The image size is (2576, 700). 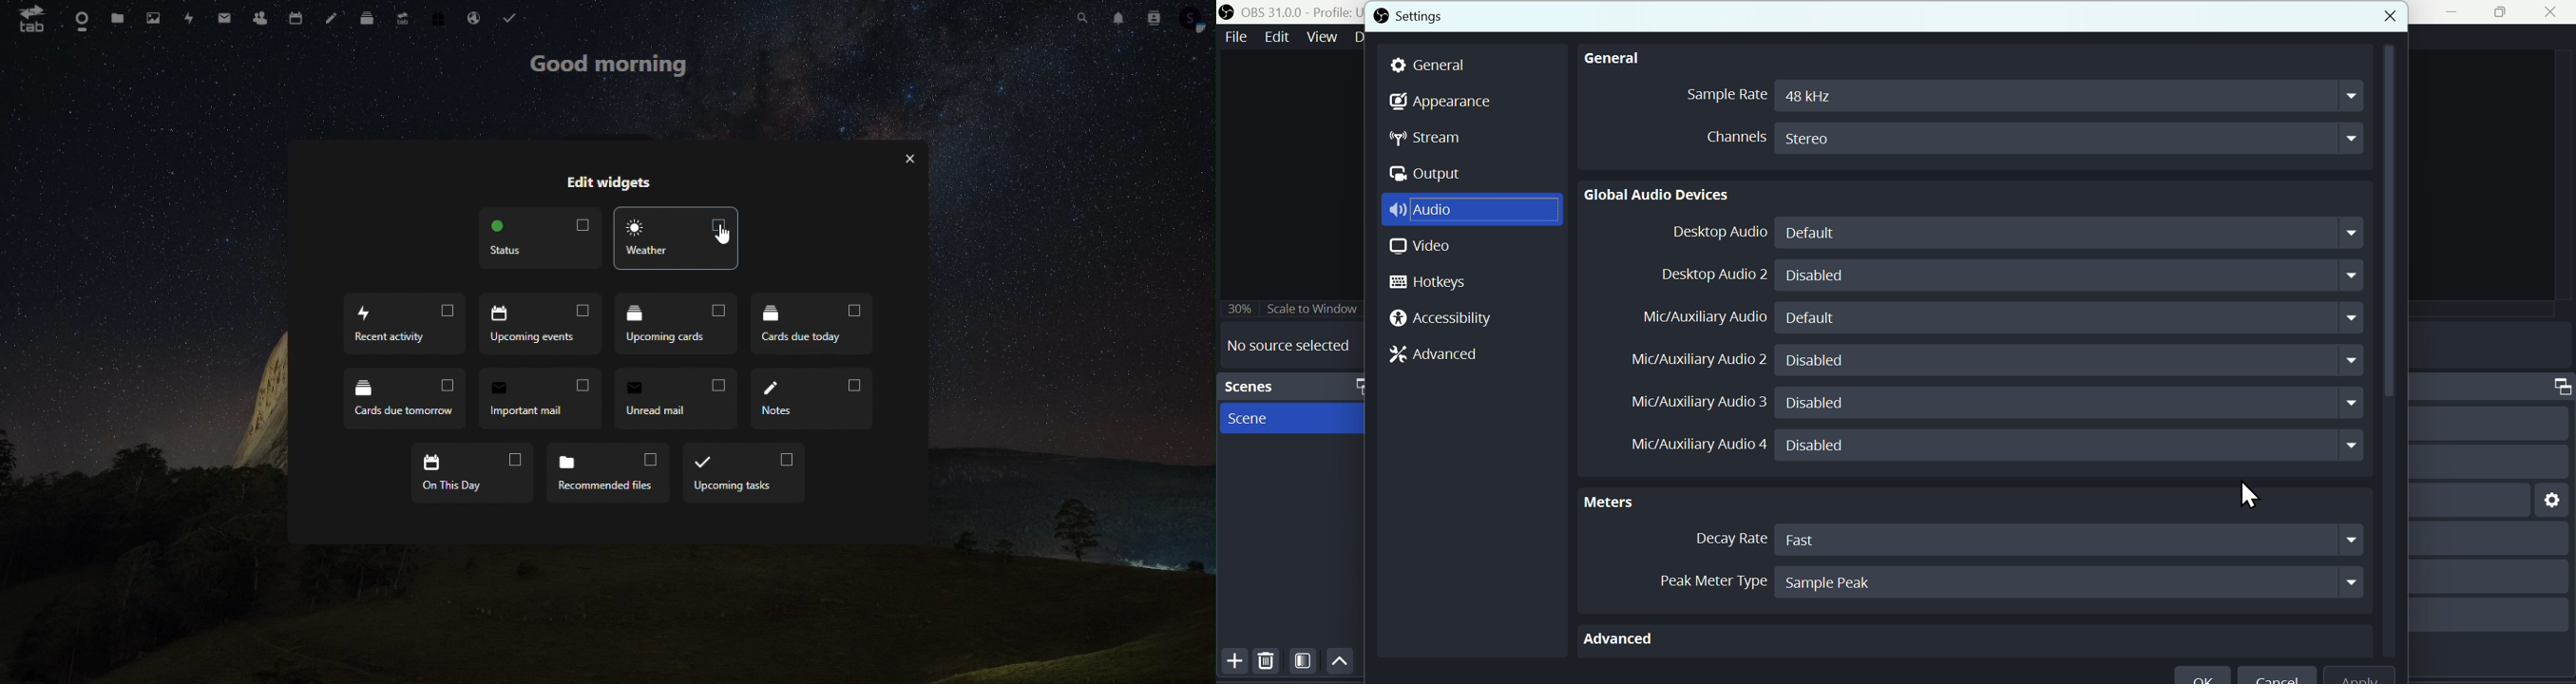 What do you see at coordinates (1266, 663) in the screenshot?
I see `Delete` at bounding box center [1266, 663].